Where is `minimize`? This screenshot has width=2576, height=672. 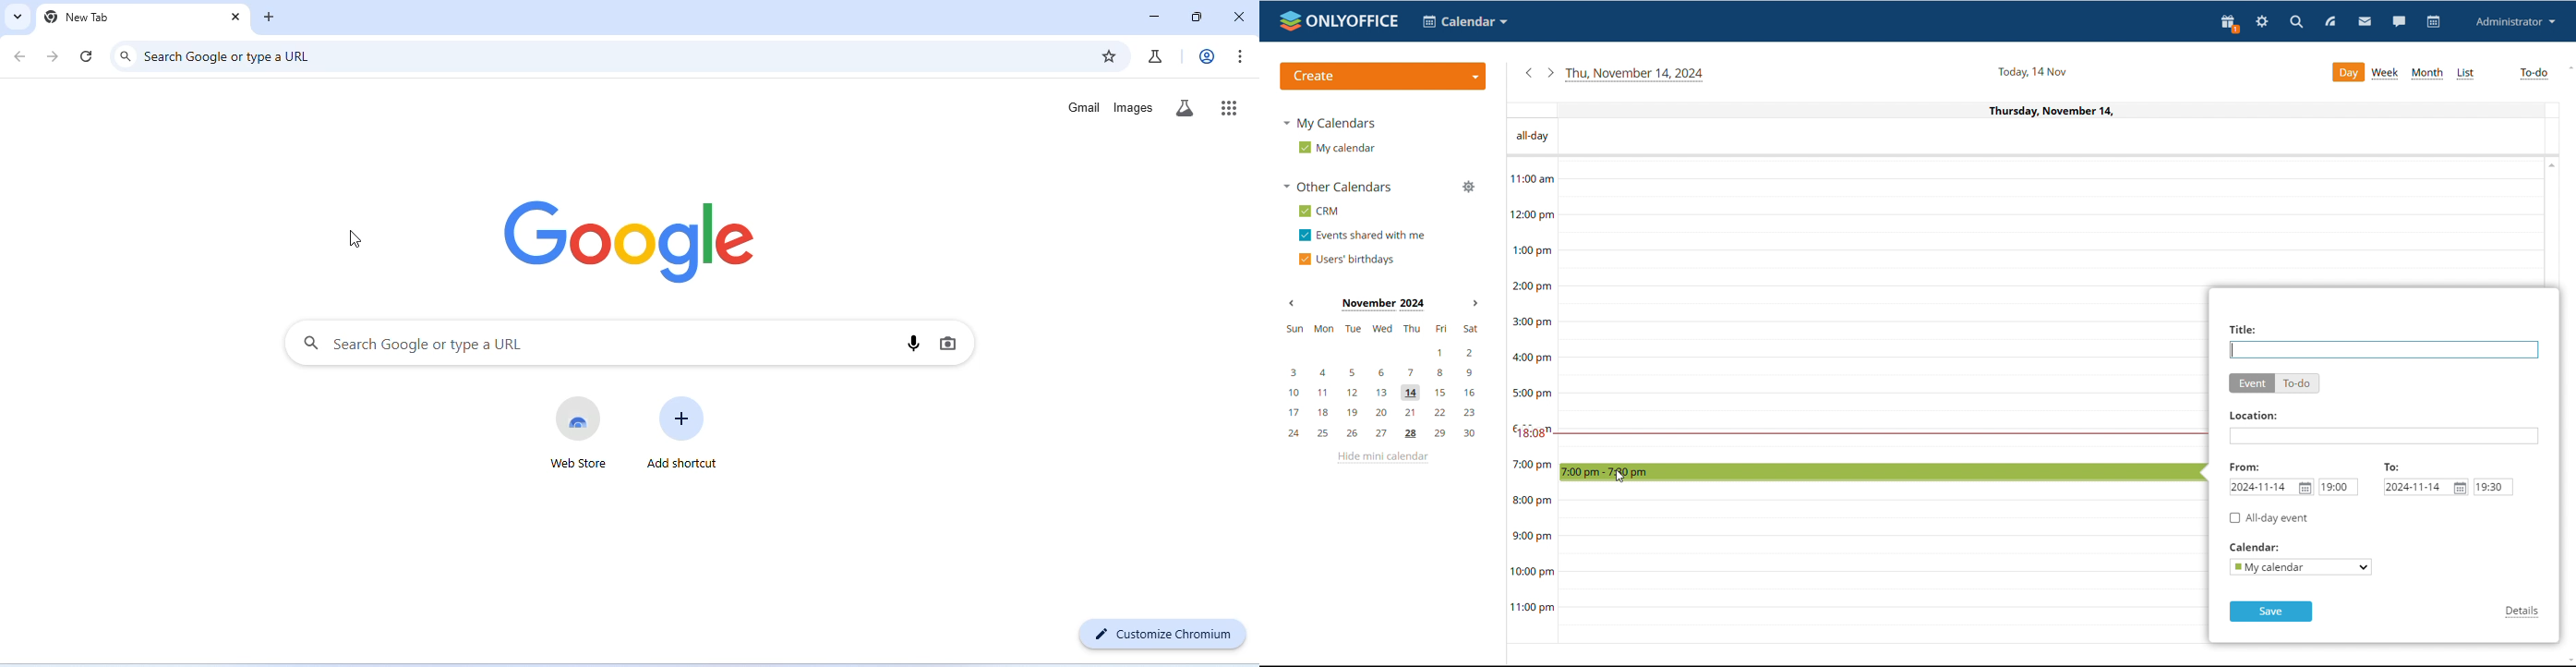
minimize is located at coordinates (1155, 18).